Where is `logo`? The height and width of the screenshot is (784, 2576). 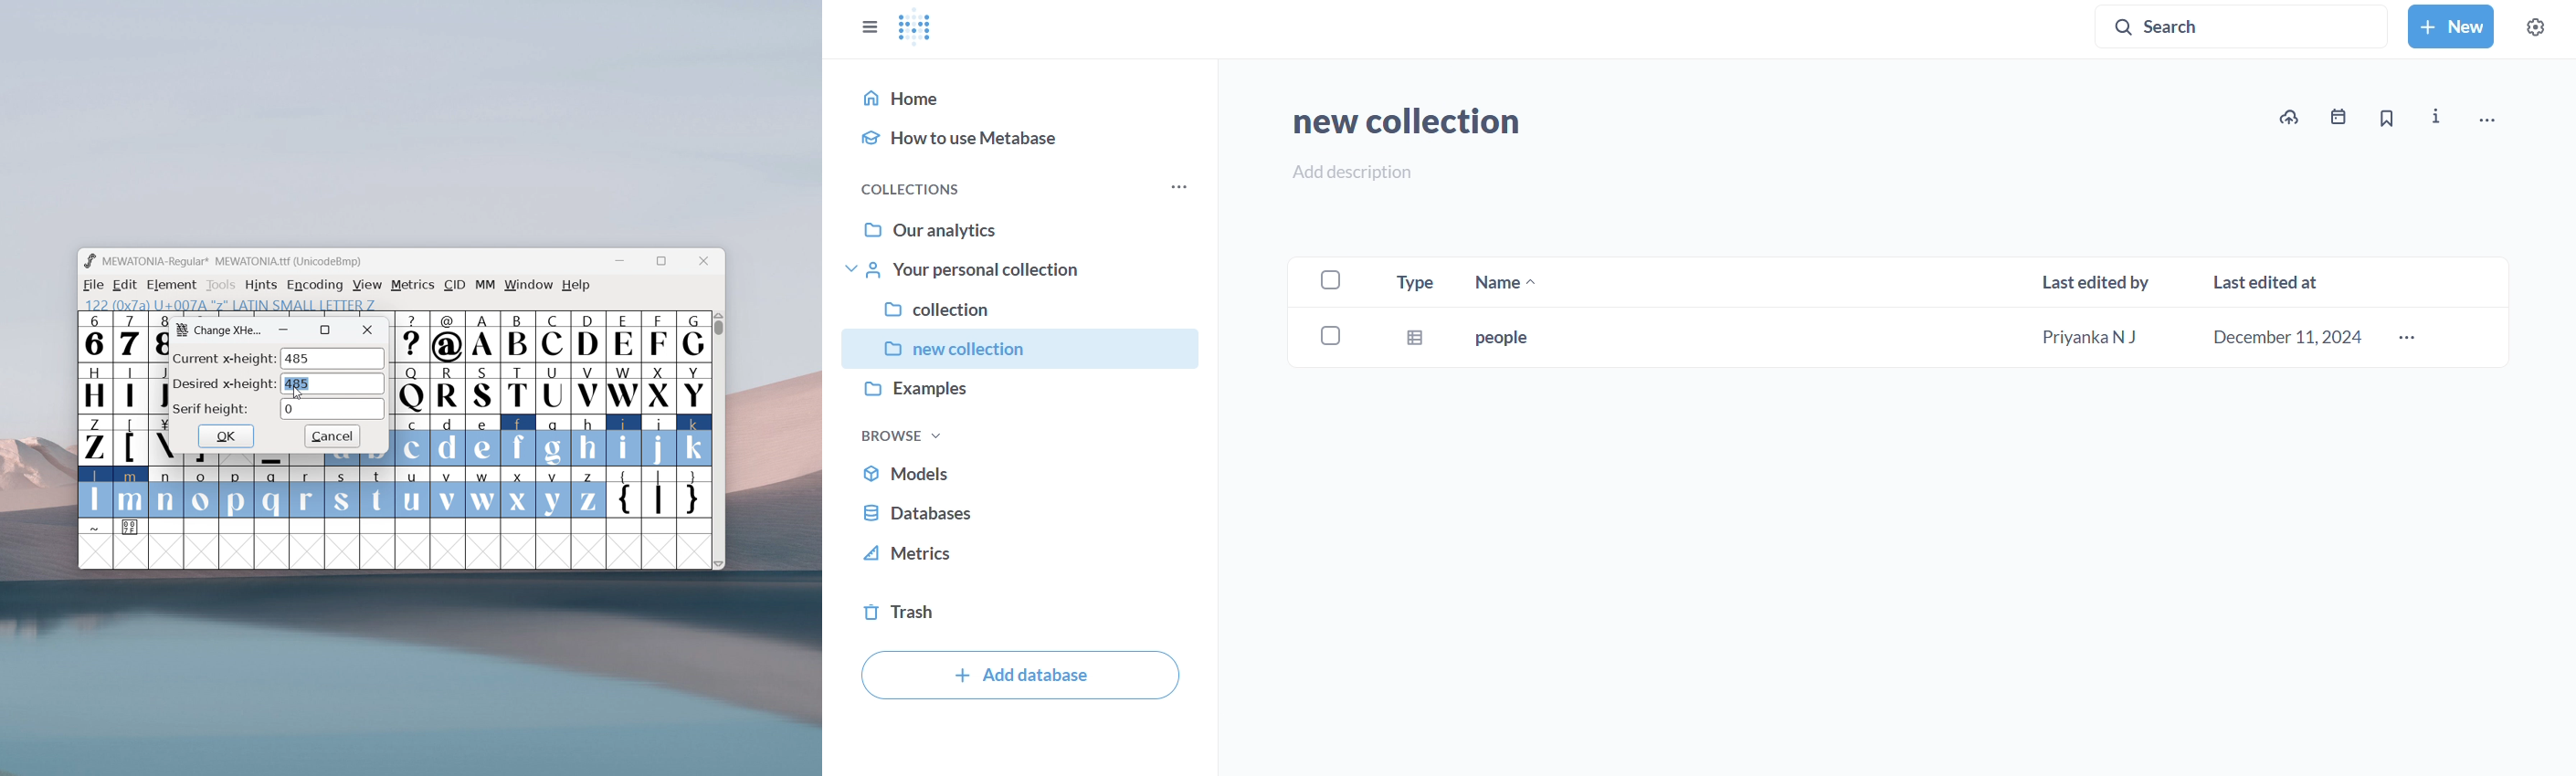
logo is located at coordinates (182, 329).